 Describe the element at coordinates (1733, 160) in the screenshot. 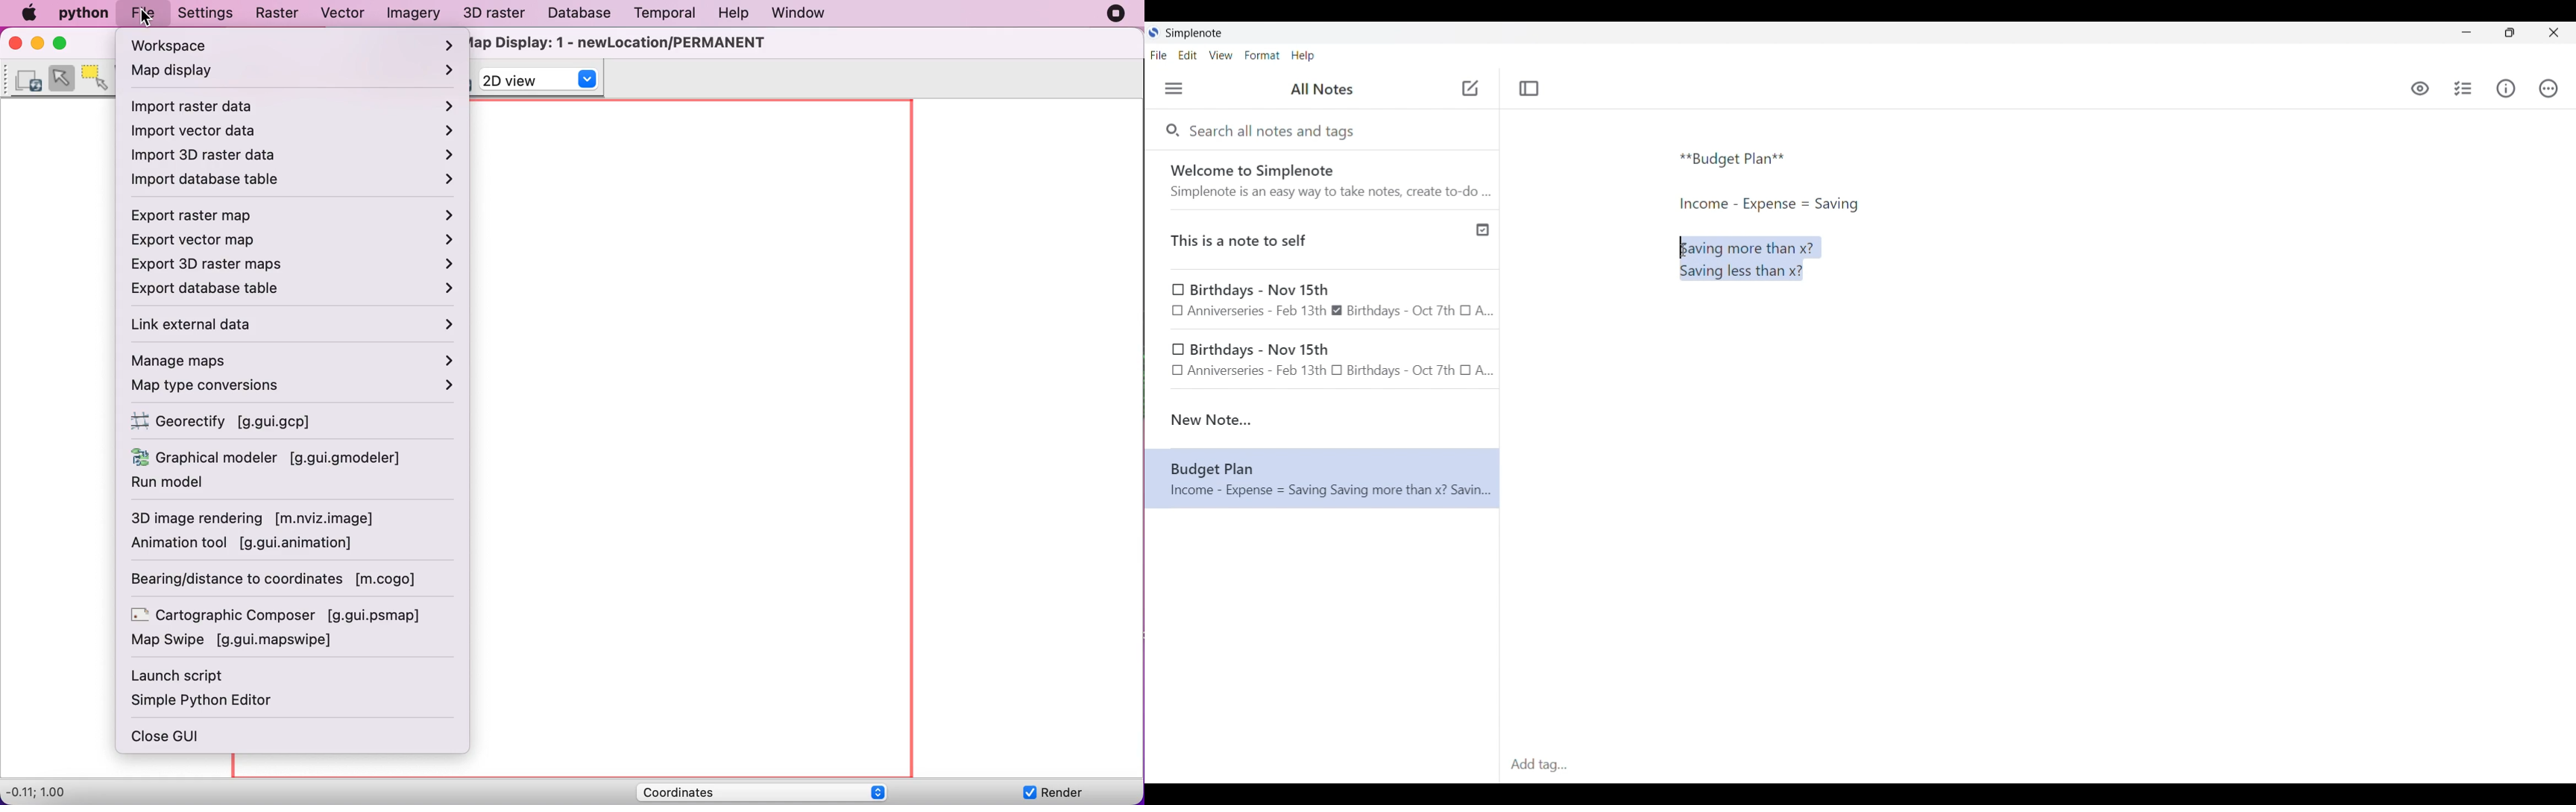

I see `Text typed in` at that location.